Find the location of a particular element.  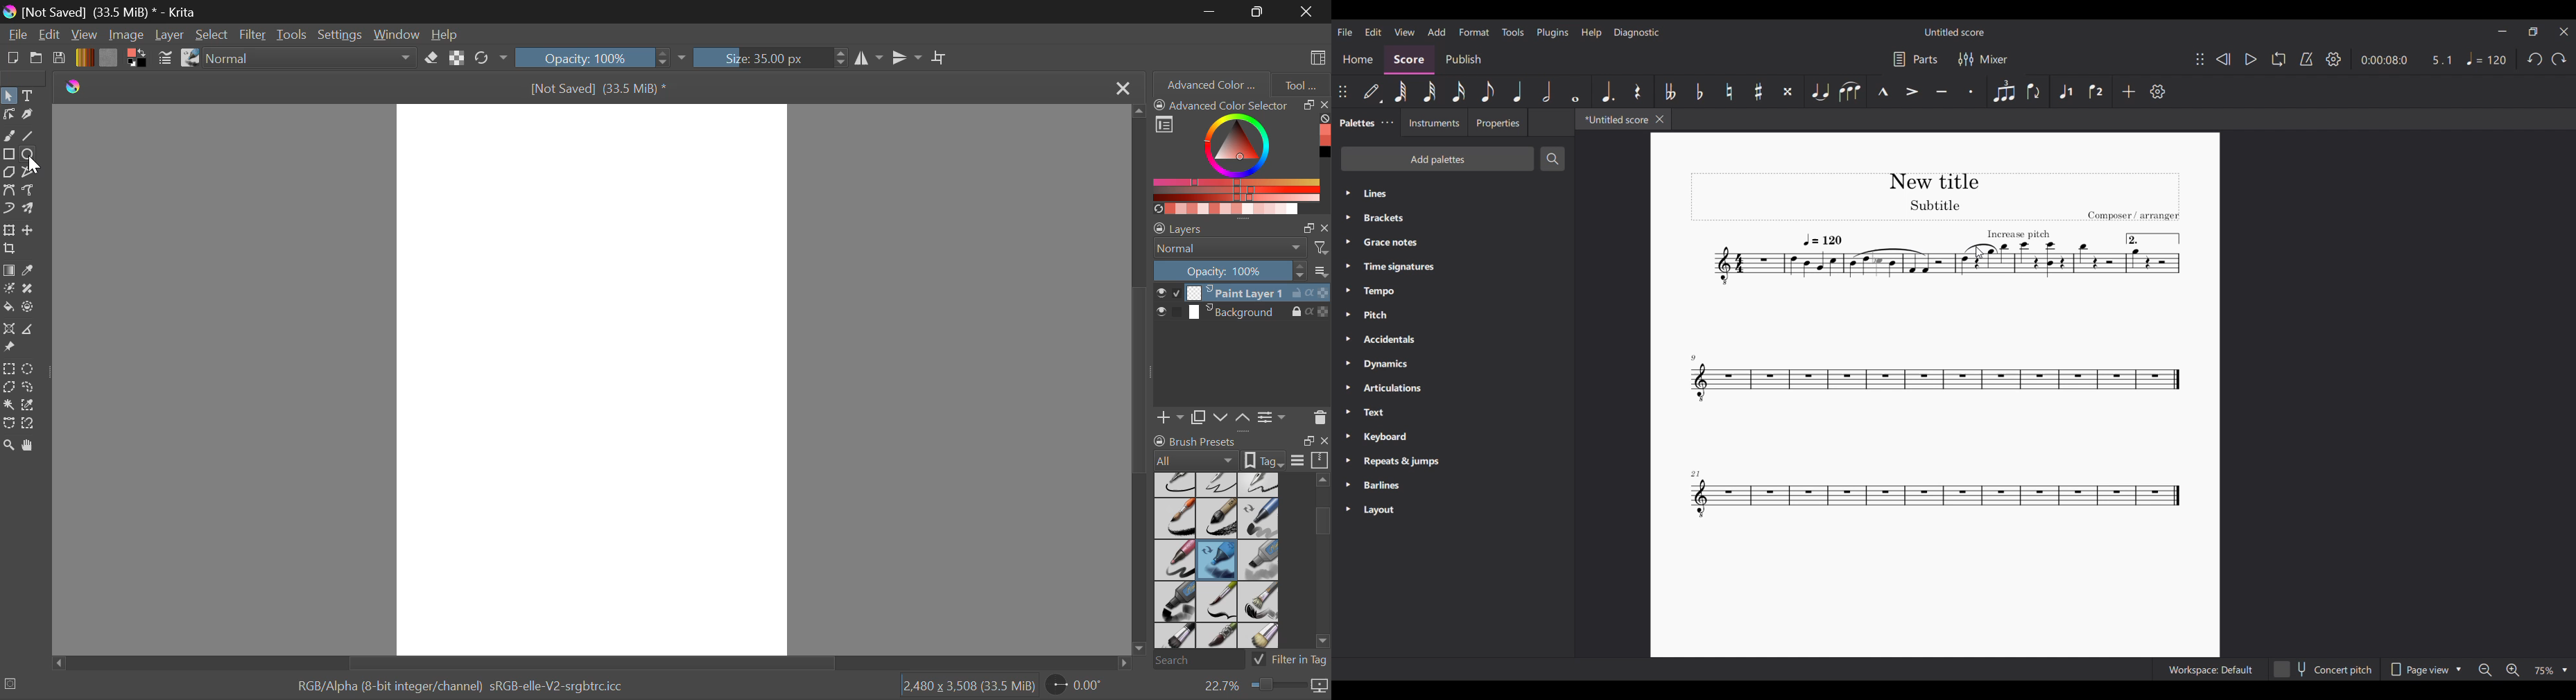

Marker Dry is located at coordinates (1218, 560).